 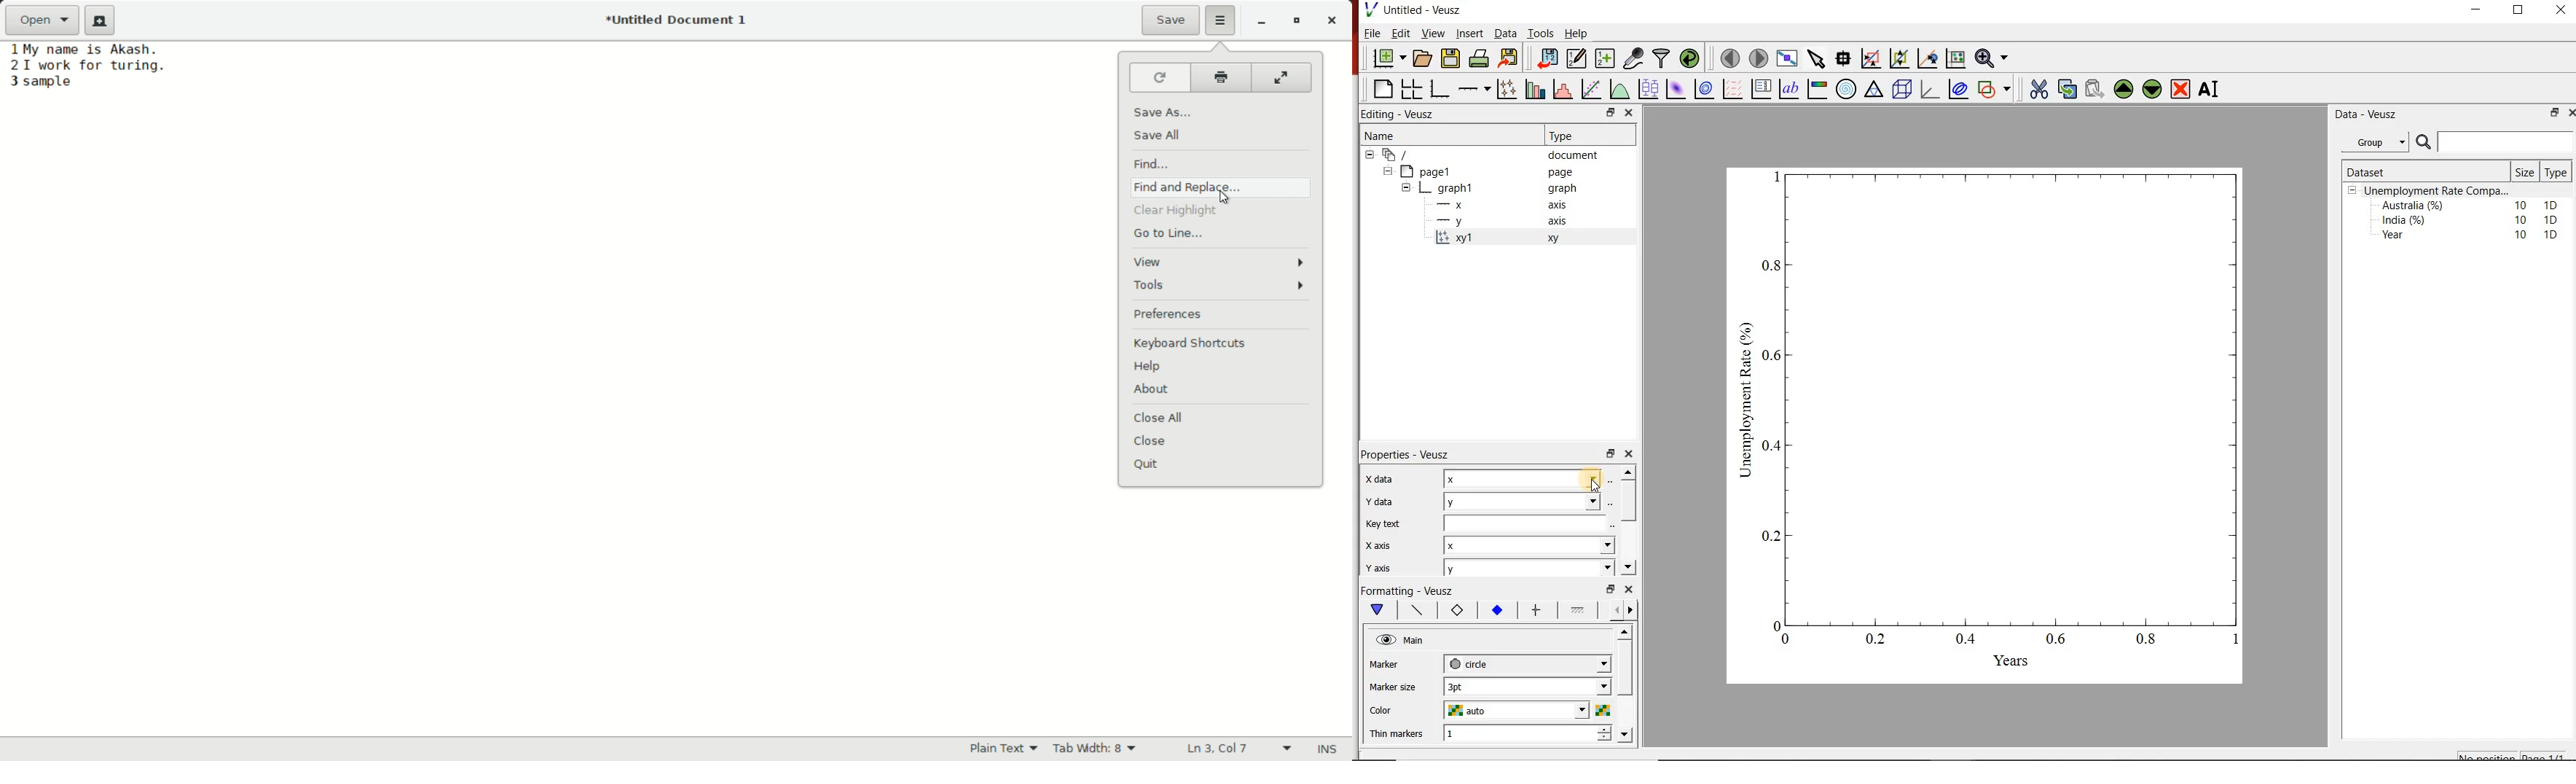 What do you see at coordinates (1525, 662) in the screenshot?
I see `circle` at bounding box center [1525, 662].